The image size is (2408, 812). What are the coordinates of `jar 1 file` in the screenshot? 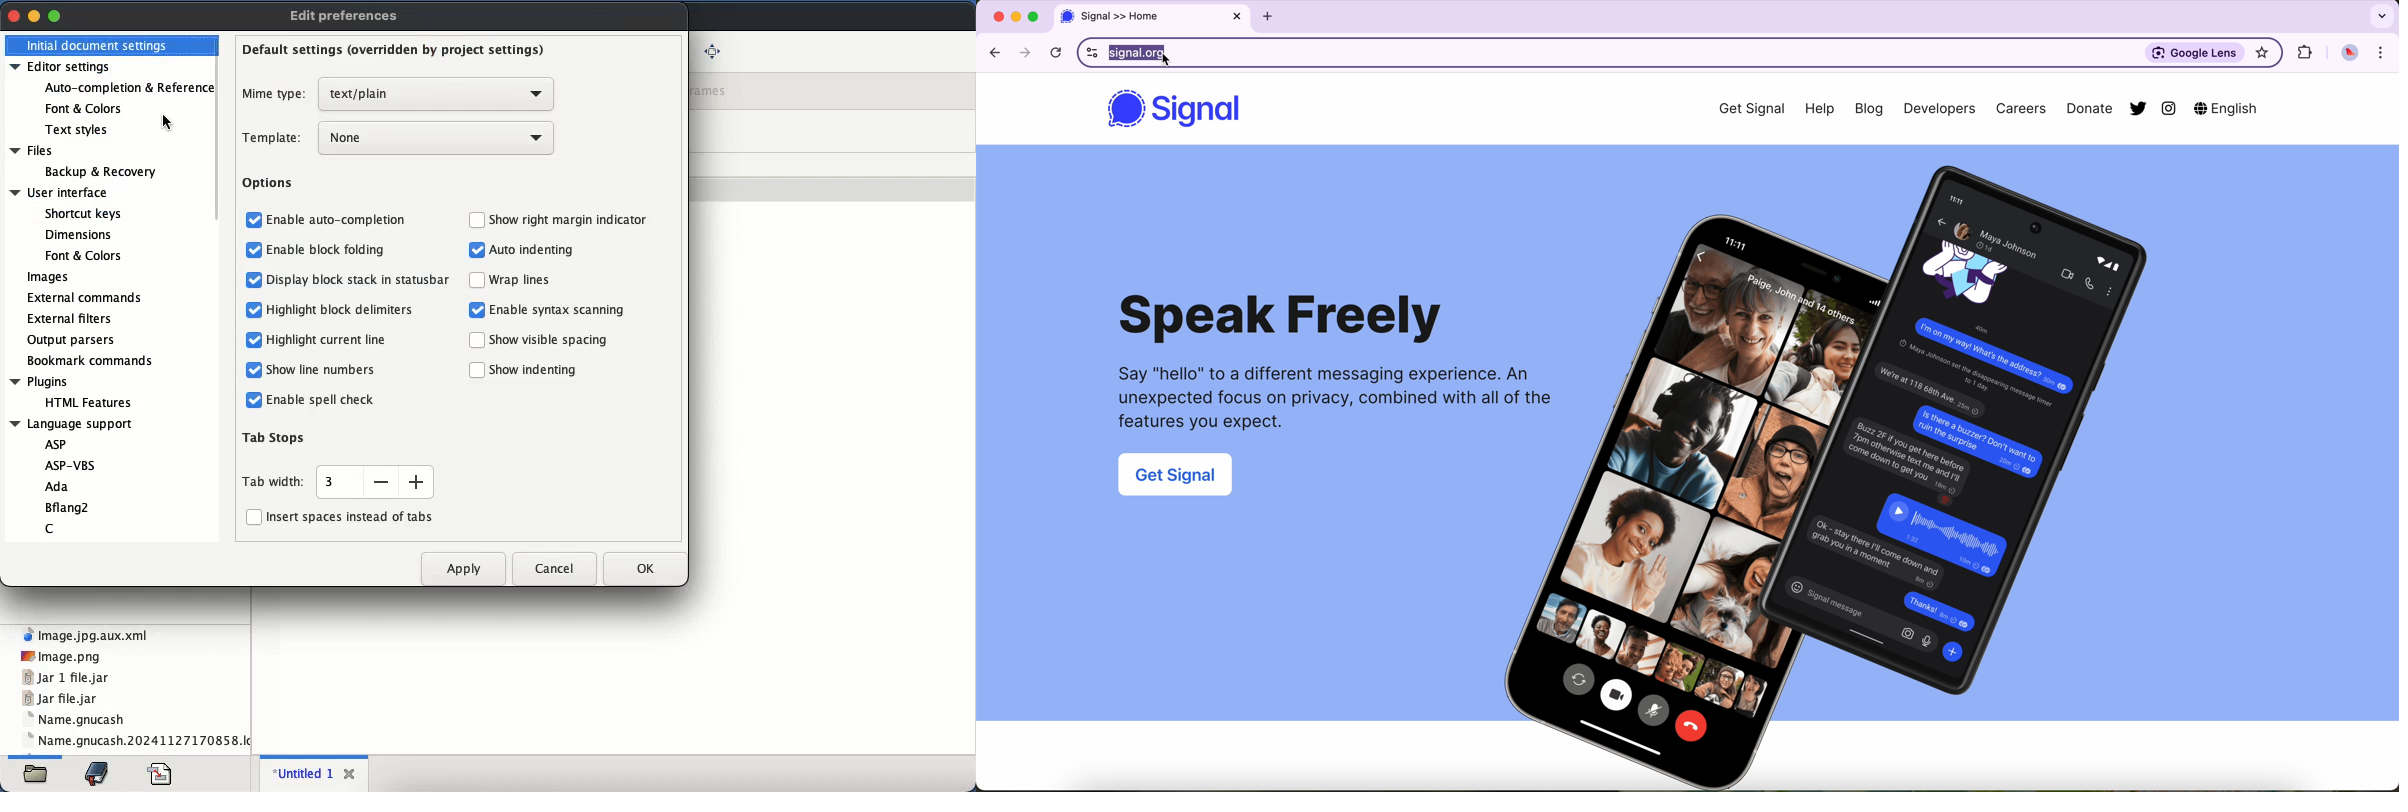 It's located at (68, 677).